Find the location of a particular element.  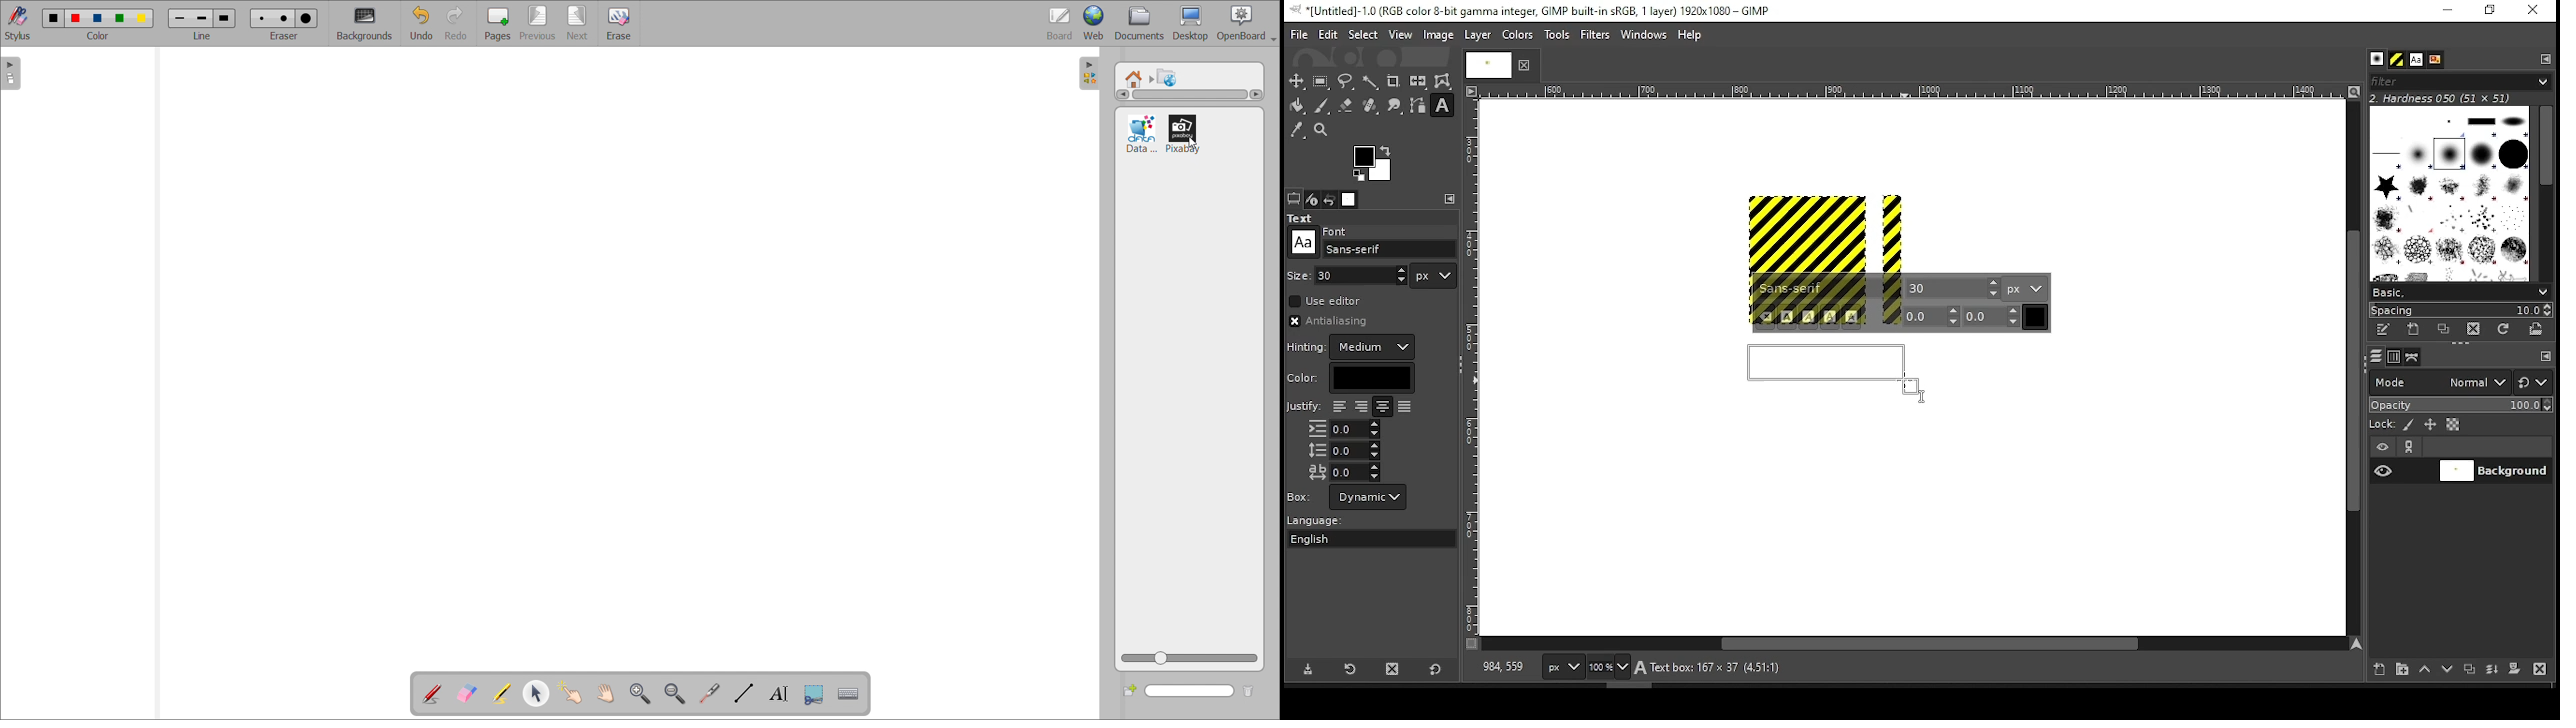

draw lines is located at coordinates (744, 693).